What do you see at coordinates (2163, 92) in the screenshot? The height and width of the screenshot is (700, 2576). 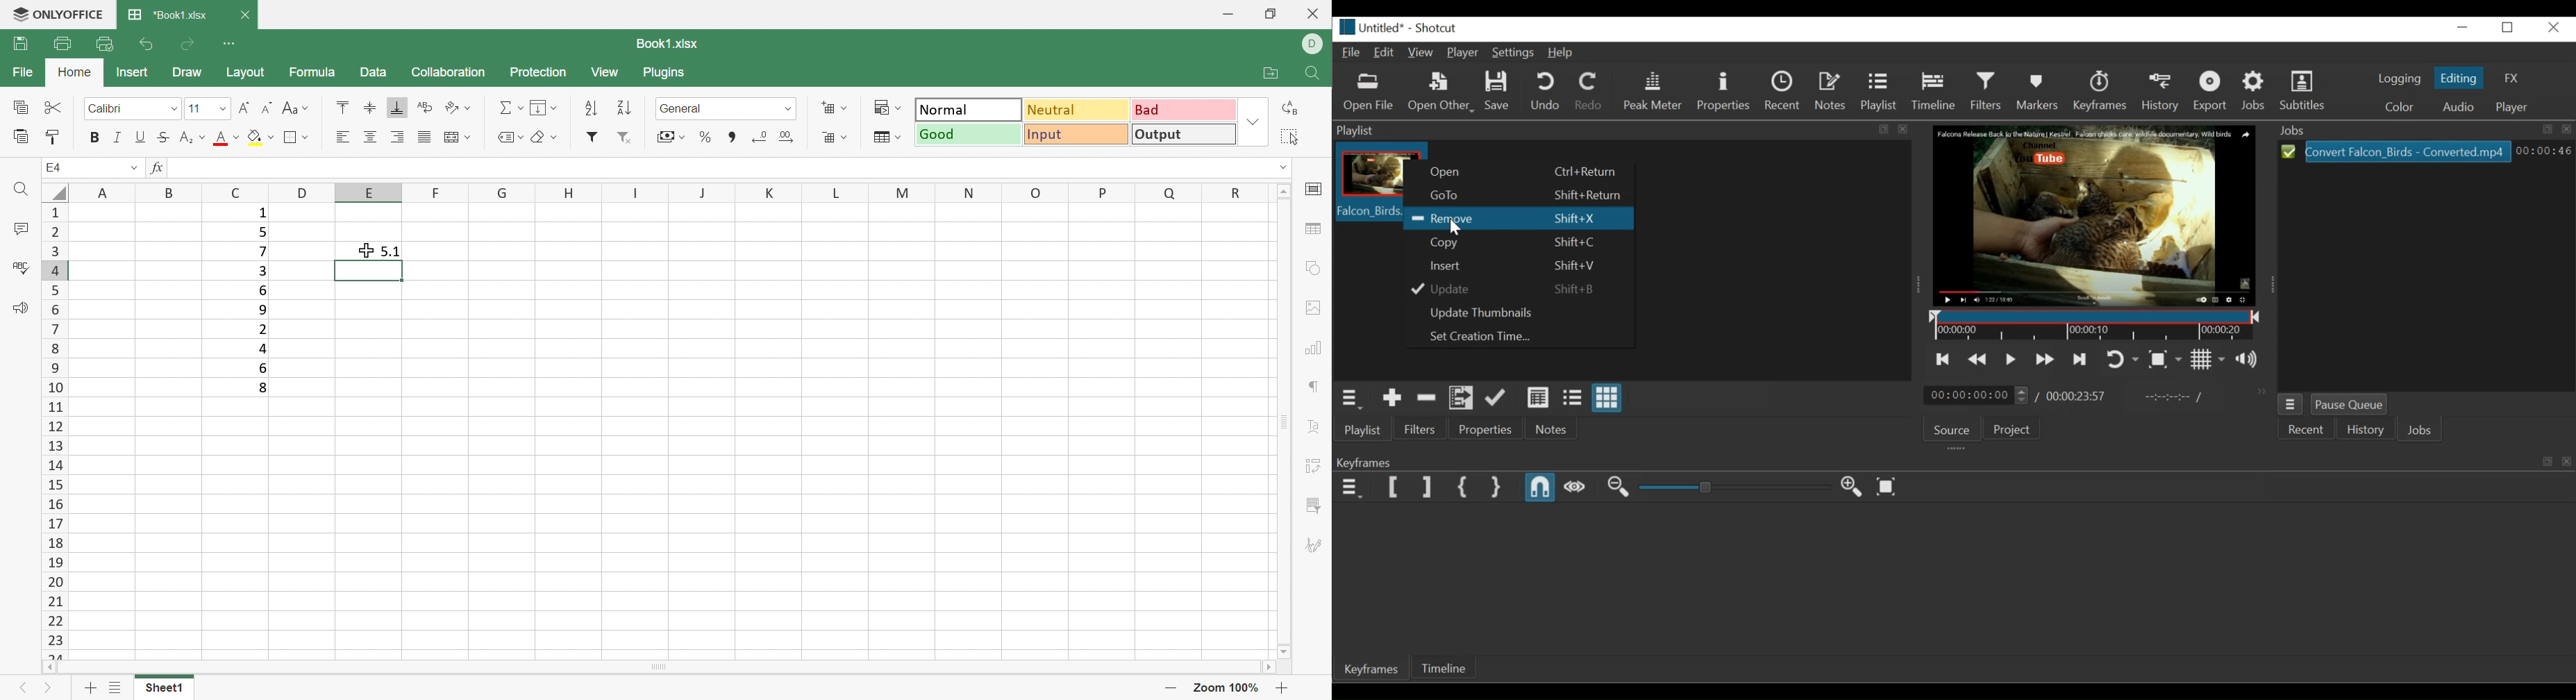 I see `History` at bounding box center [2163, 92].